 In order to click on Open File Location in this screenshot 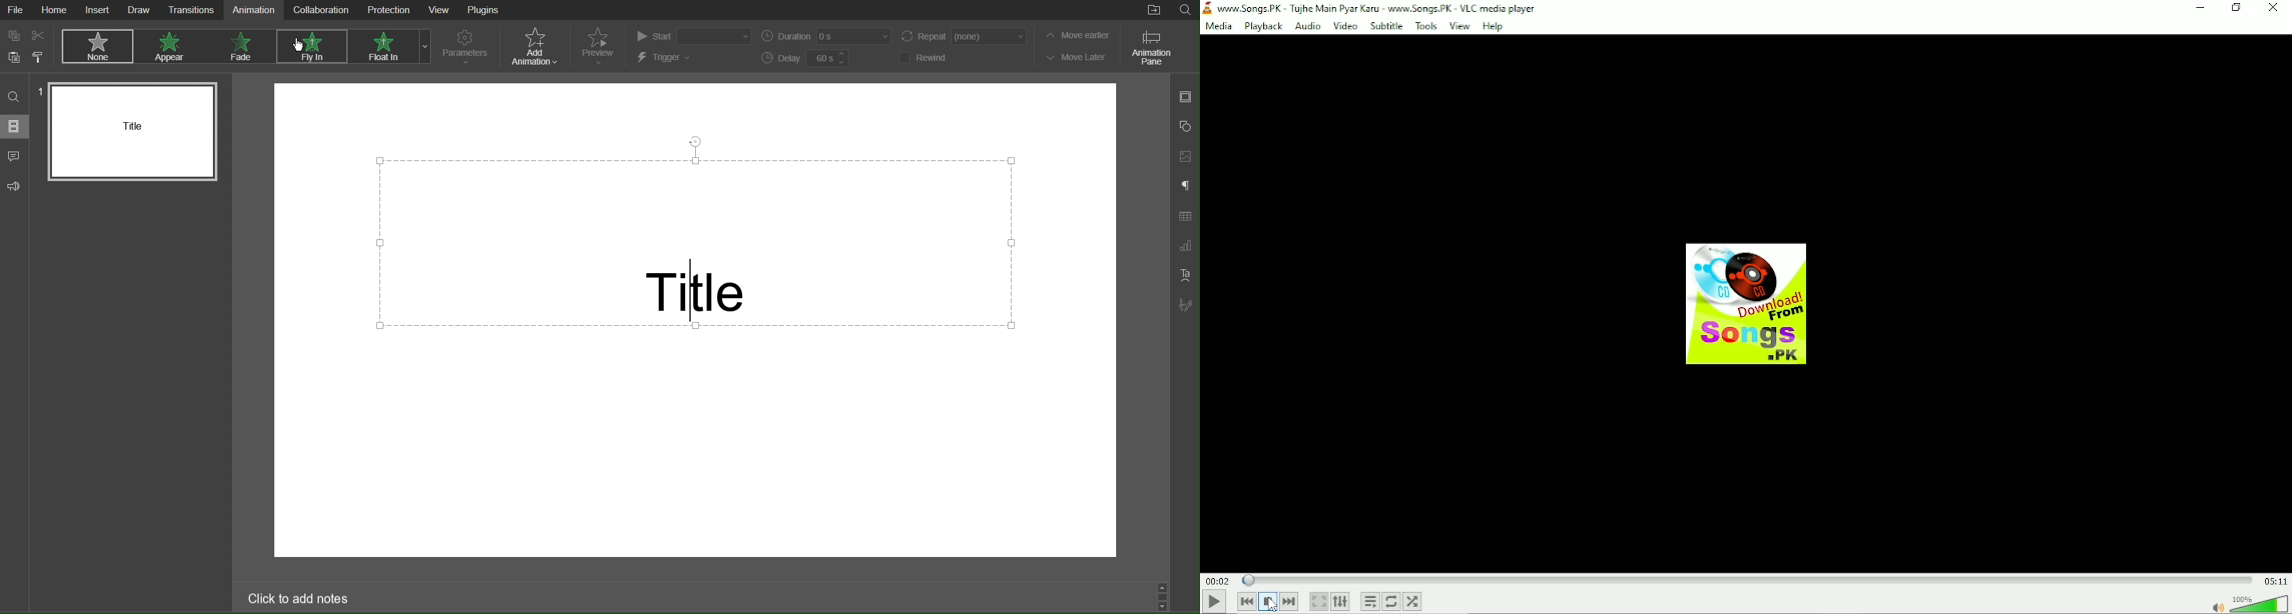, I will do `click(1151, 11)`.